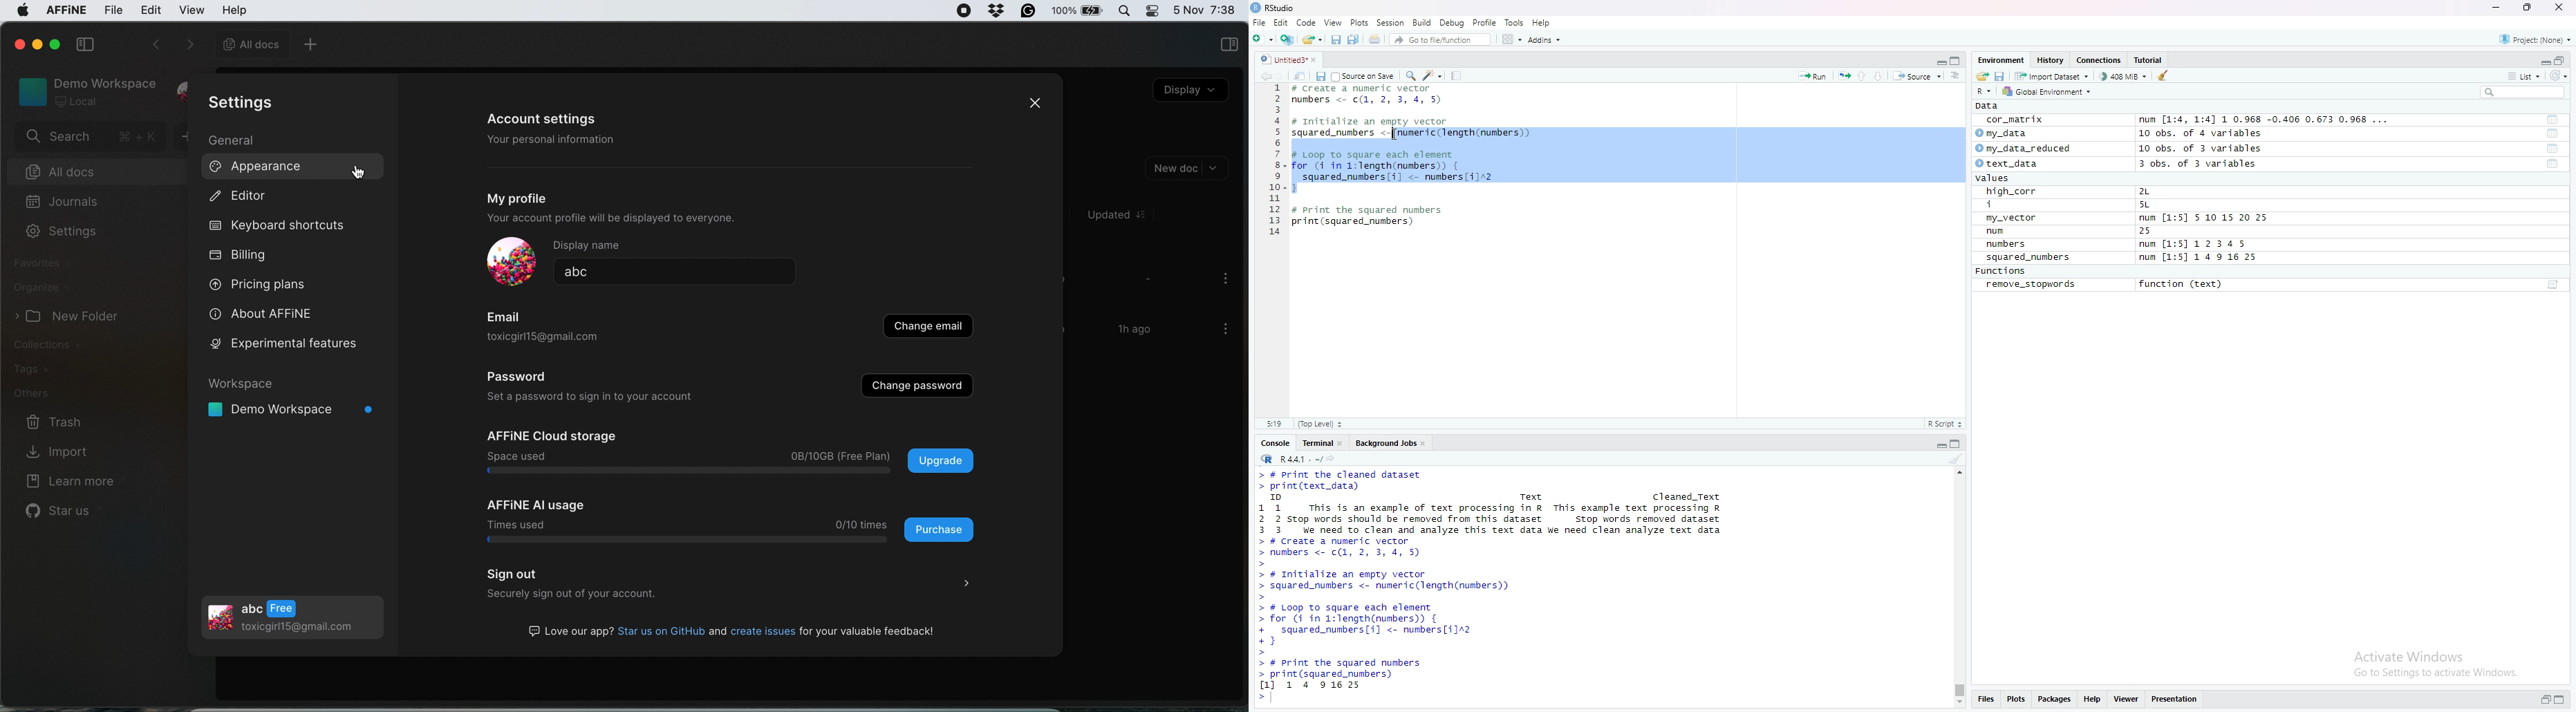  What do you see at coordinates (1275, 8) in the screenshot?
I see `RStudio` at bounding box center [1275, 8].